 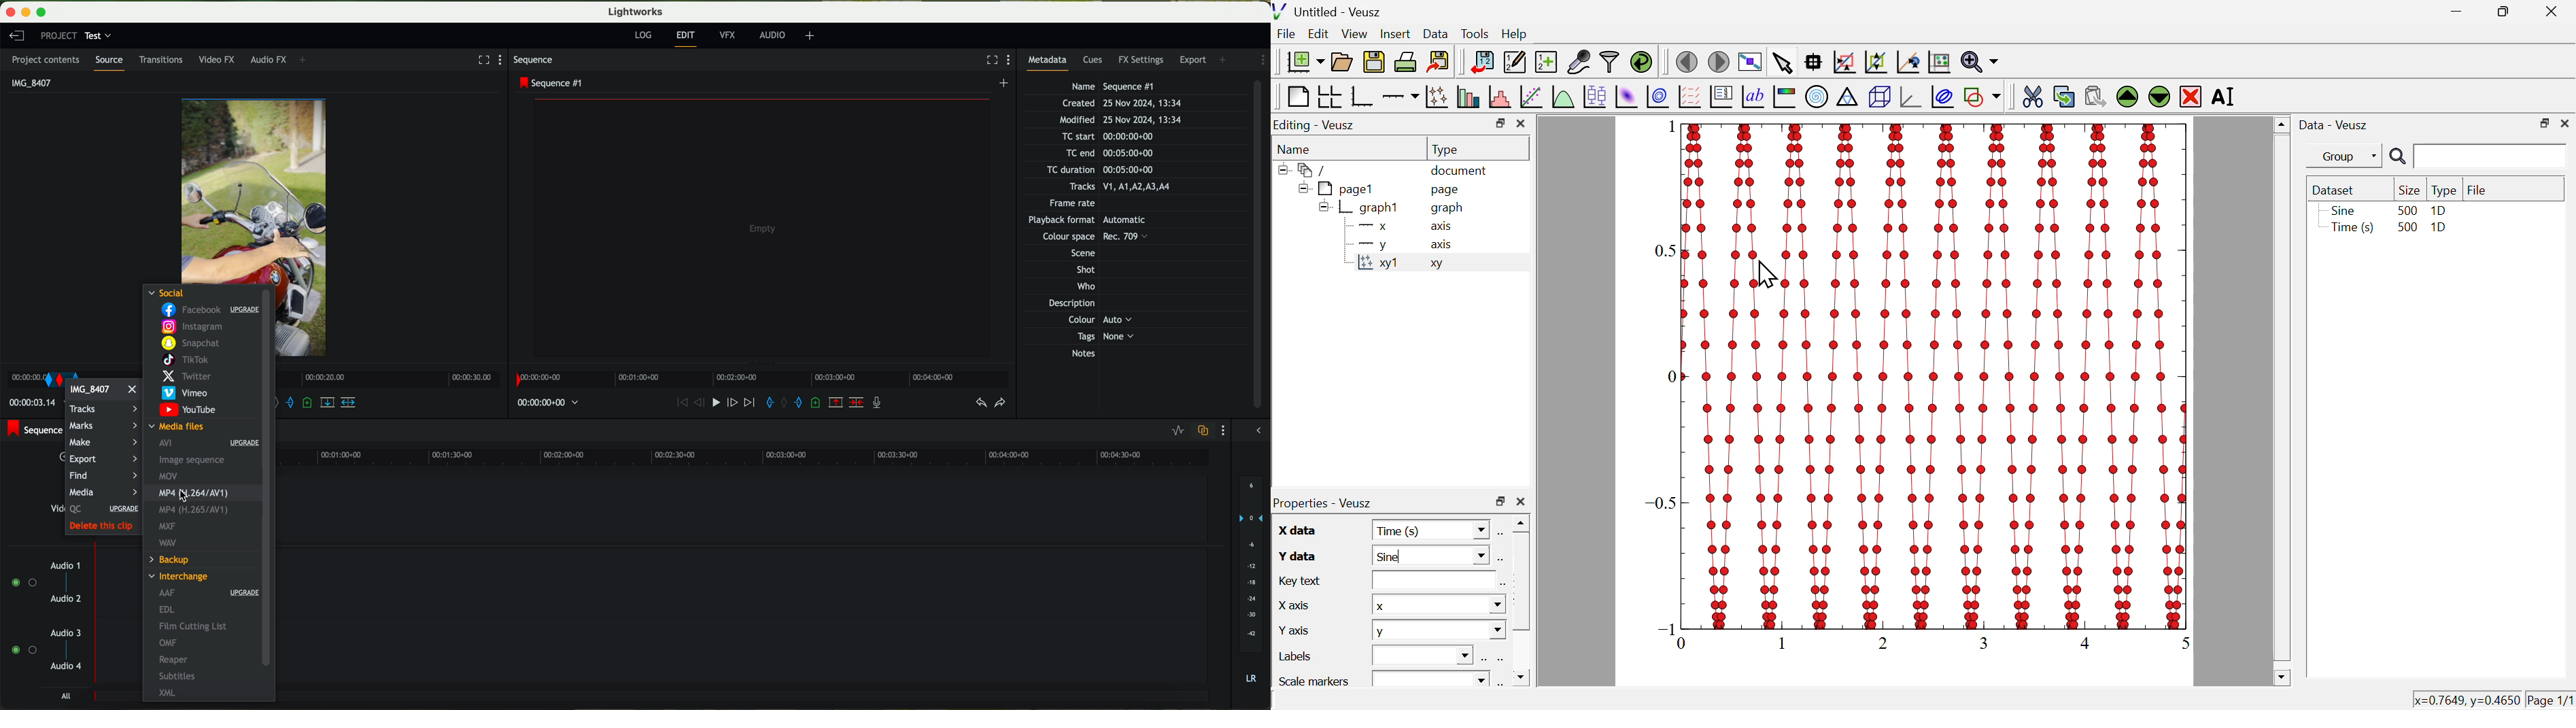 What do you see at coordinates (1671, 375) in the screenshot?
I see `0` at bounding box center [1671, 375].